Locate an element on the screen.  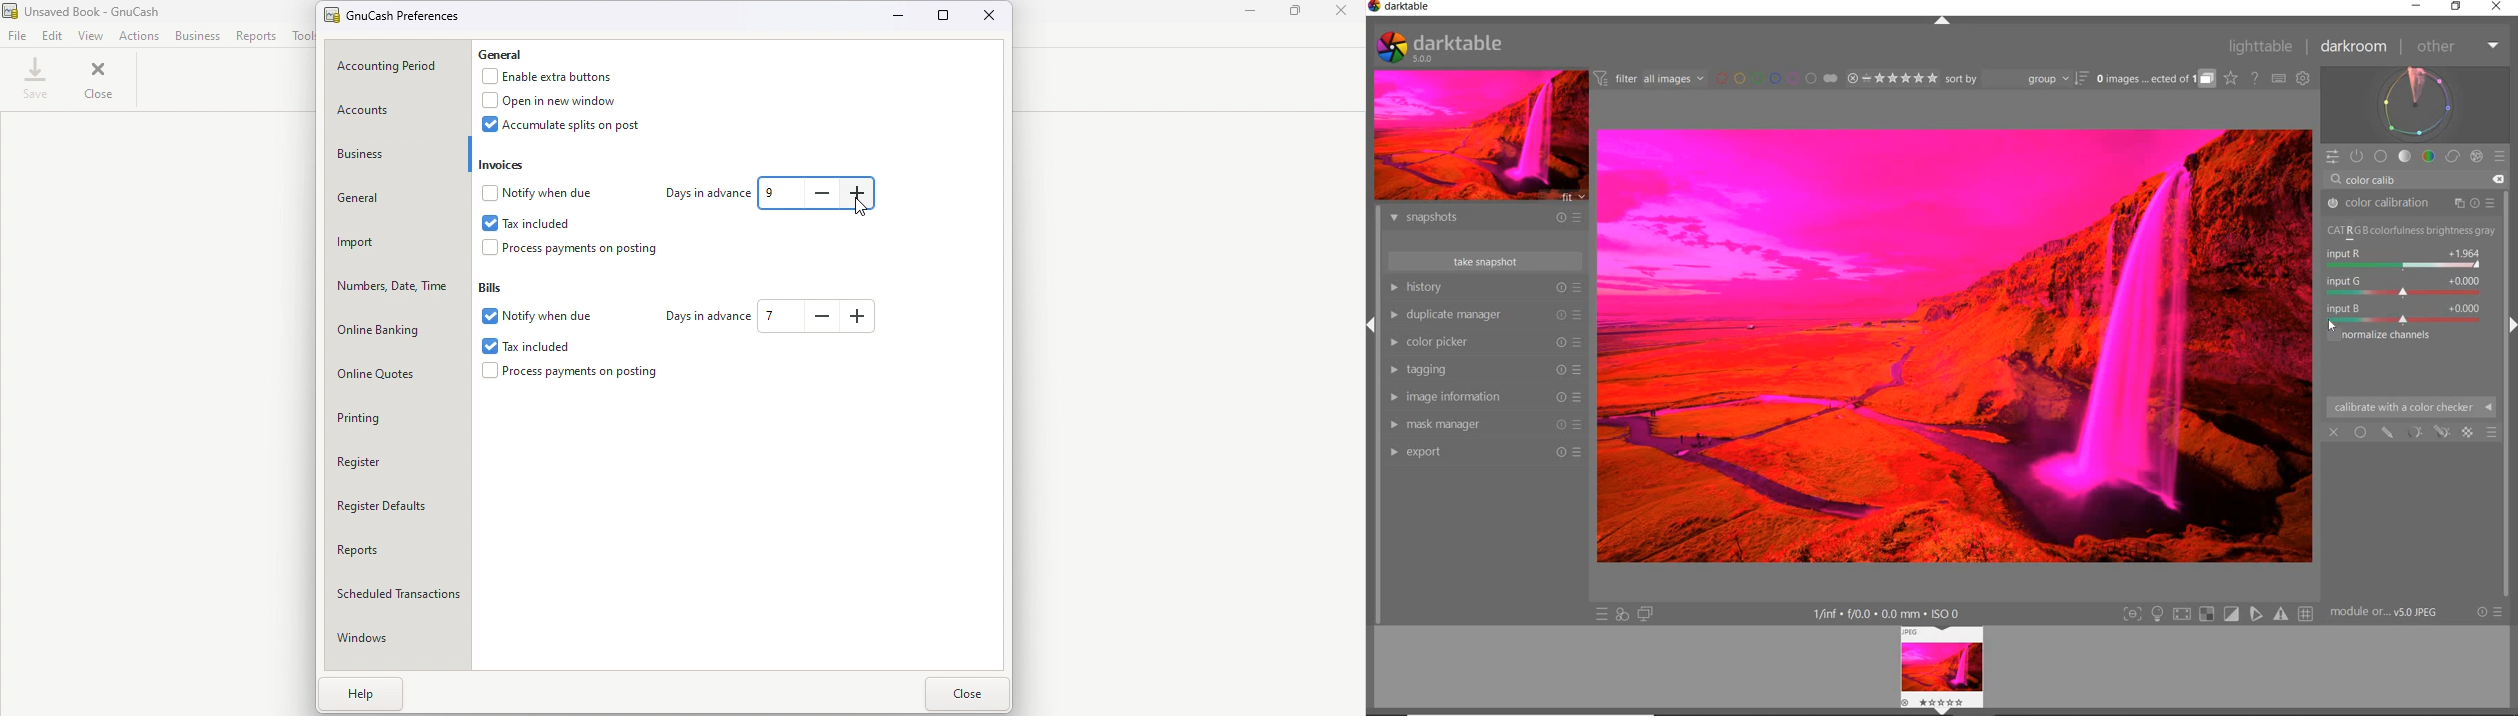
IMAGE PREVIEW is located at coordinates (1479, 136).